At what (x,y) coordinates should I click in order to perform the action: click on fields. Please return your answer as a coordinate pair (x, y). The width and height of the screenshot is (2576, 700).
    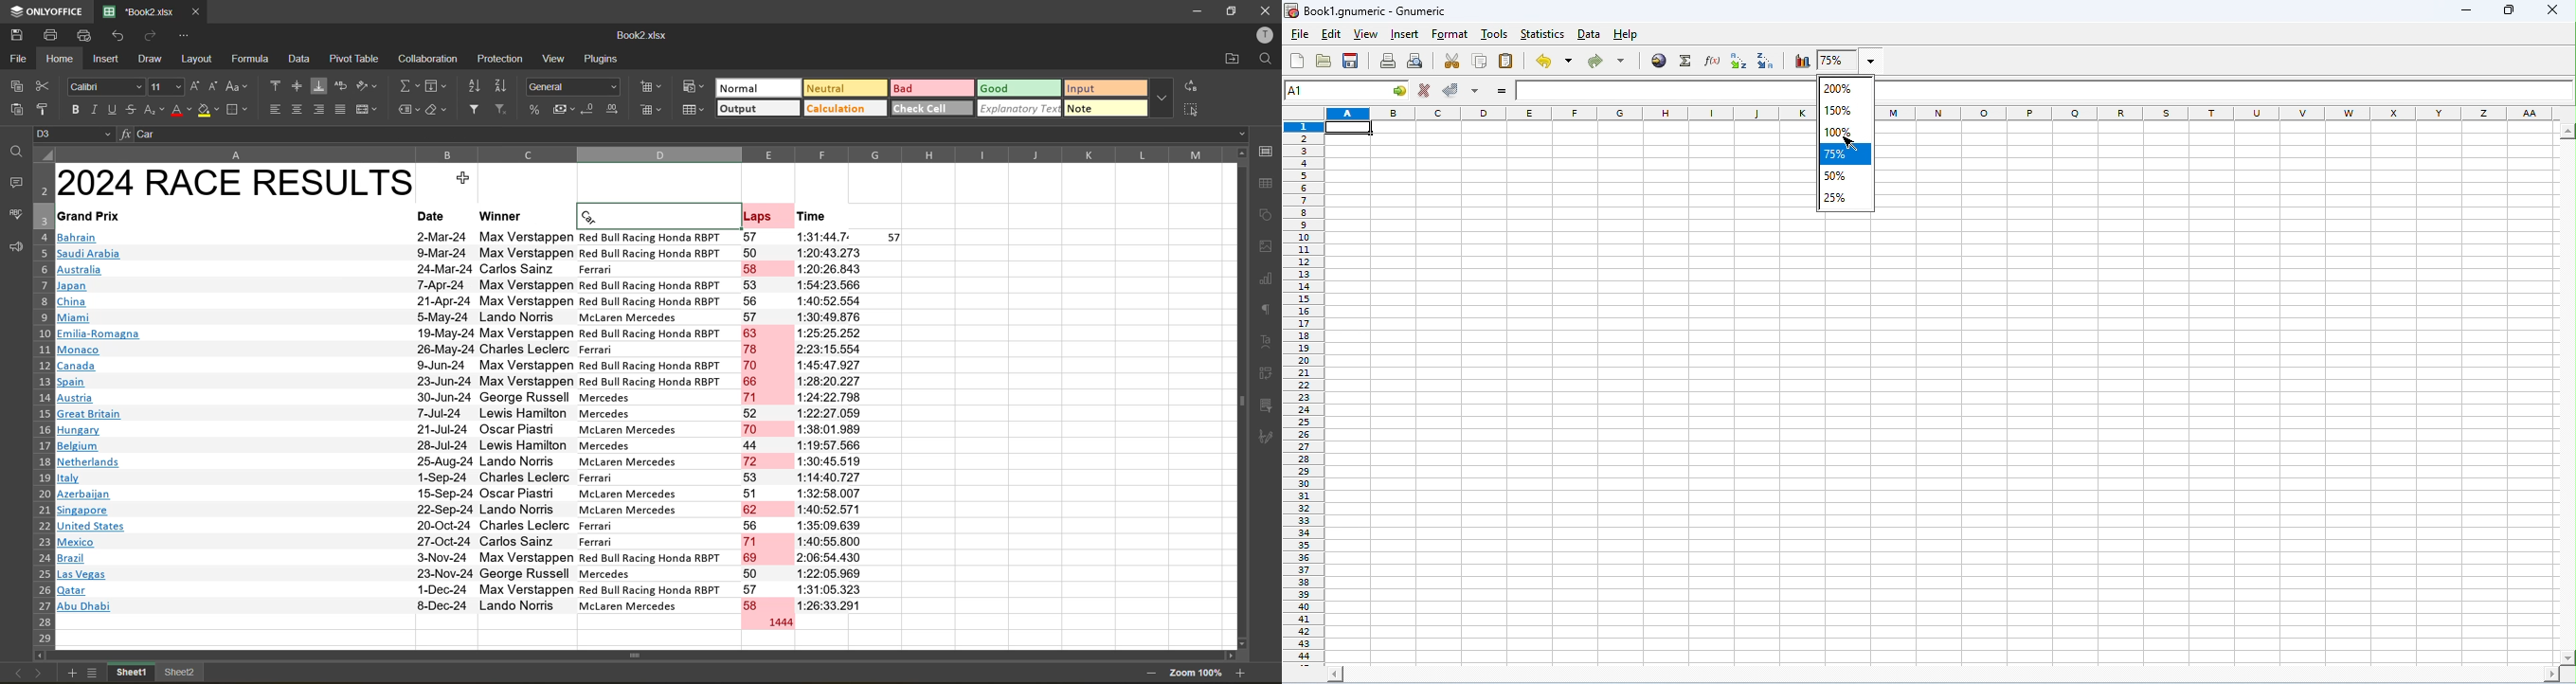
    Looking at the image, I should click on (438, 86).